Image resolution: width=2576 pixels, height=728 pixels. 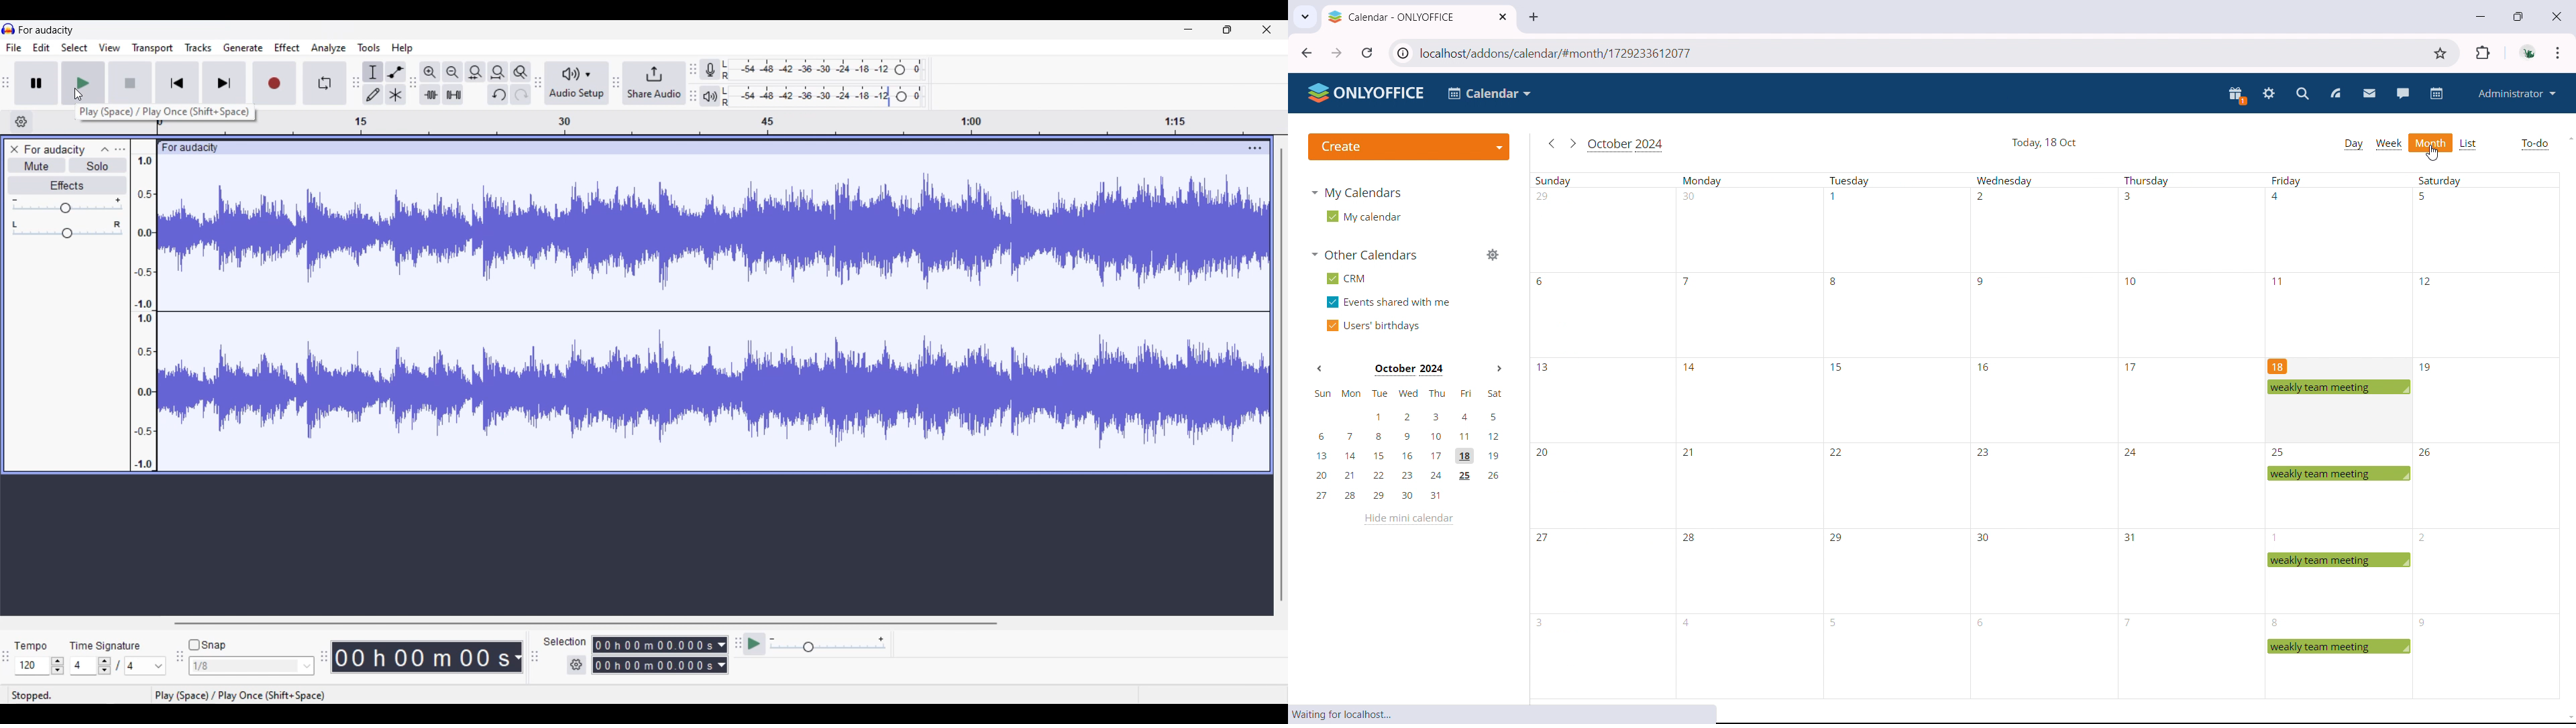 What do you see at coordinates (521, 72) in the screenshot?
I see `Zoom toggle` at bounding box center [521, 72].